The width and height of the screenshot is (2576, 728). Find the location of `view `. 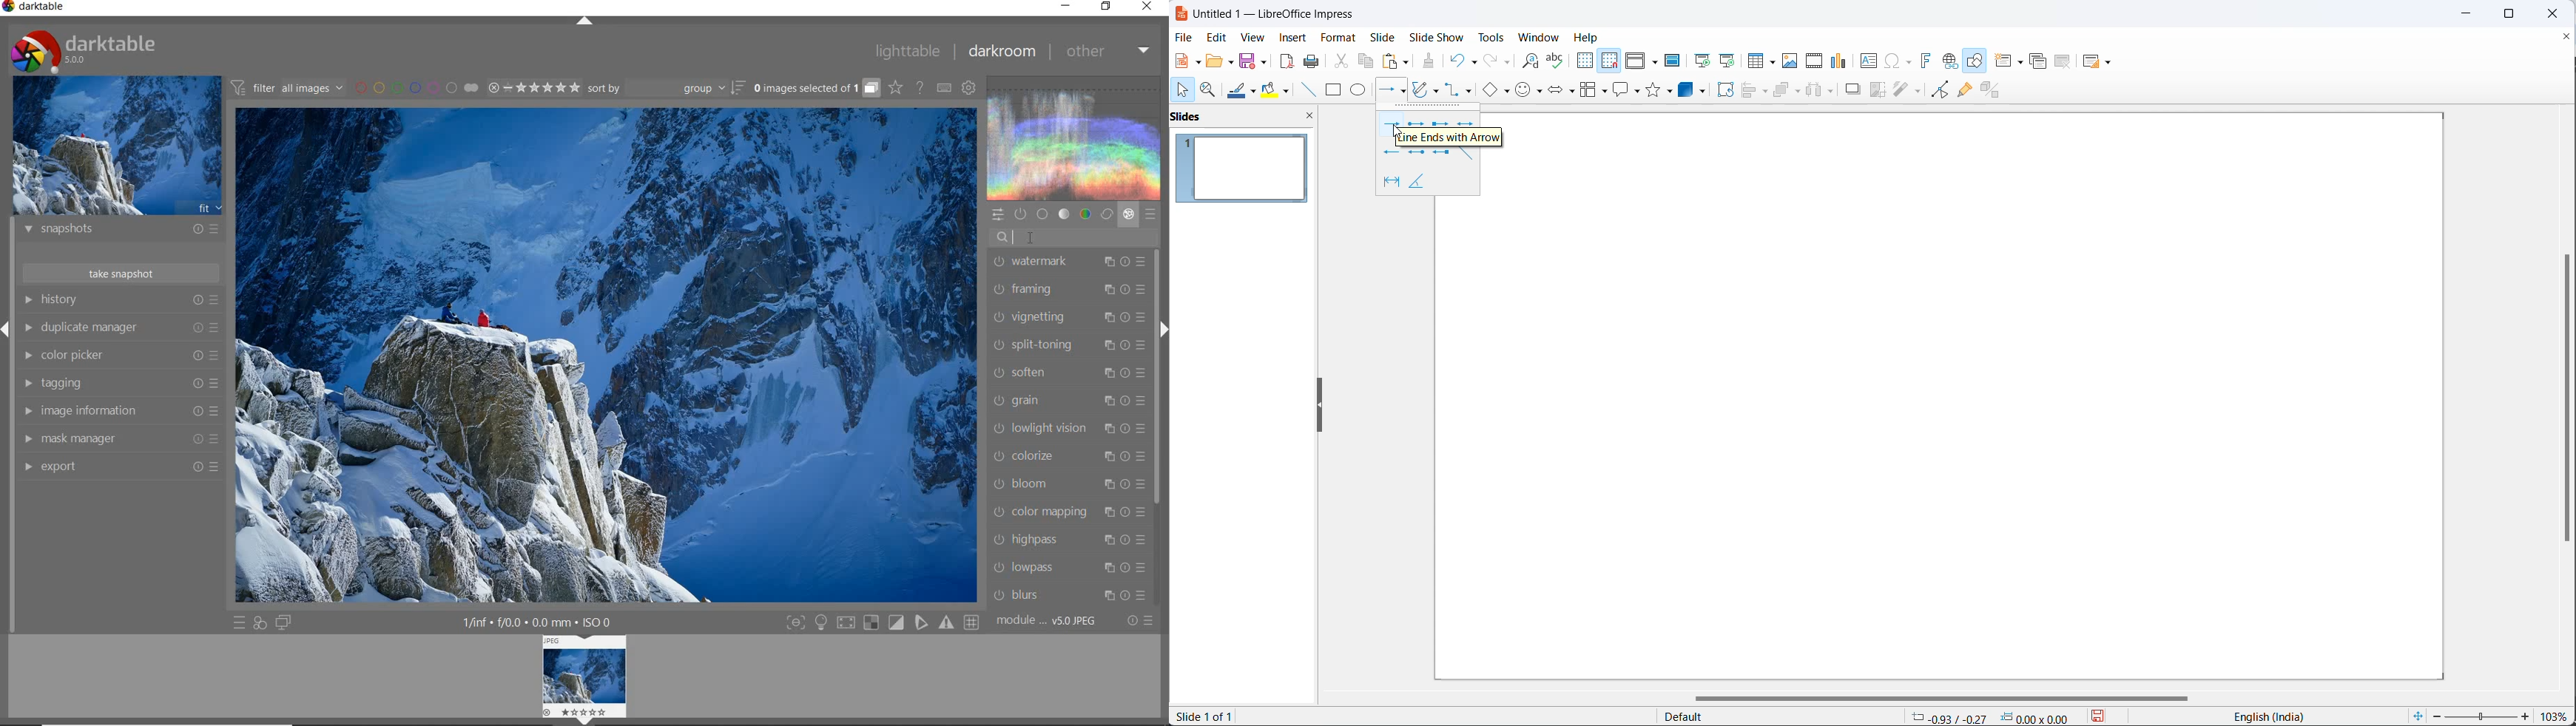

view  is located at coordinates (1253, 37).